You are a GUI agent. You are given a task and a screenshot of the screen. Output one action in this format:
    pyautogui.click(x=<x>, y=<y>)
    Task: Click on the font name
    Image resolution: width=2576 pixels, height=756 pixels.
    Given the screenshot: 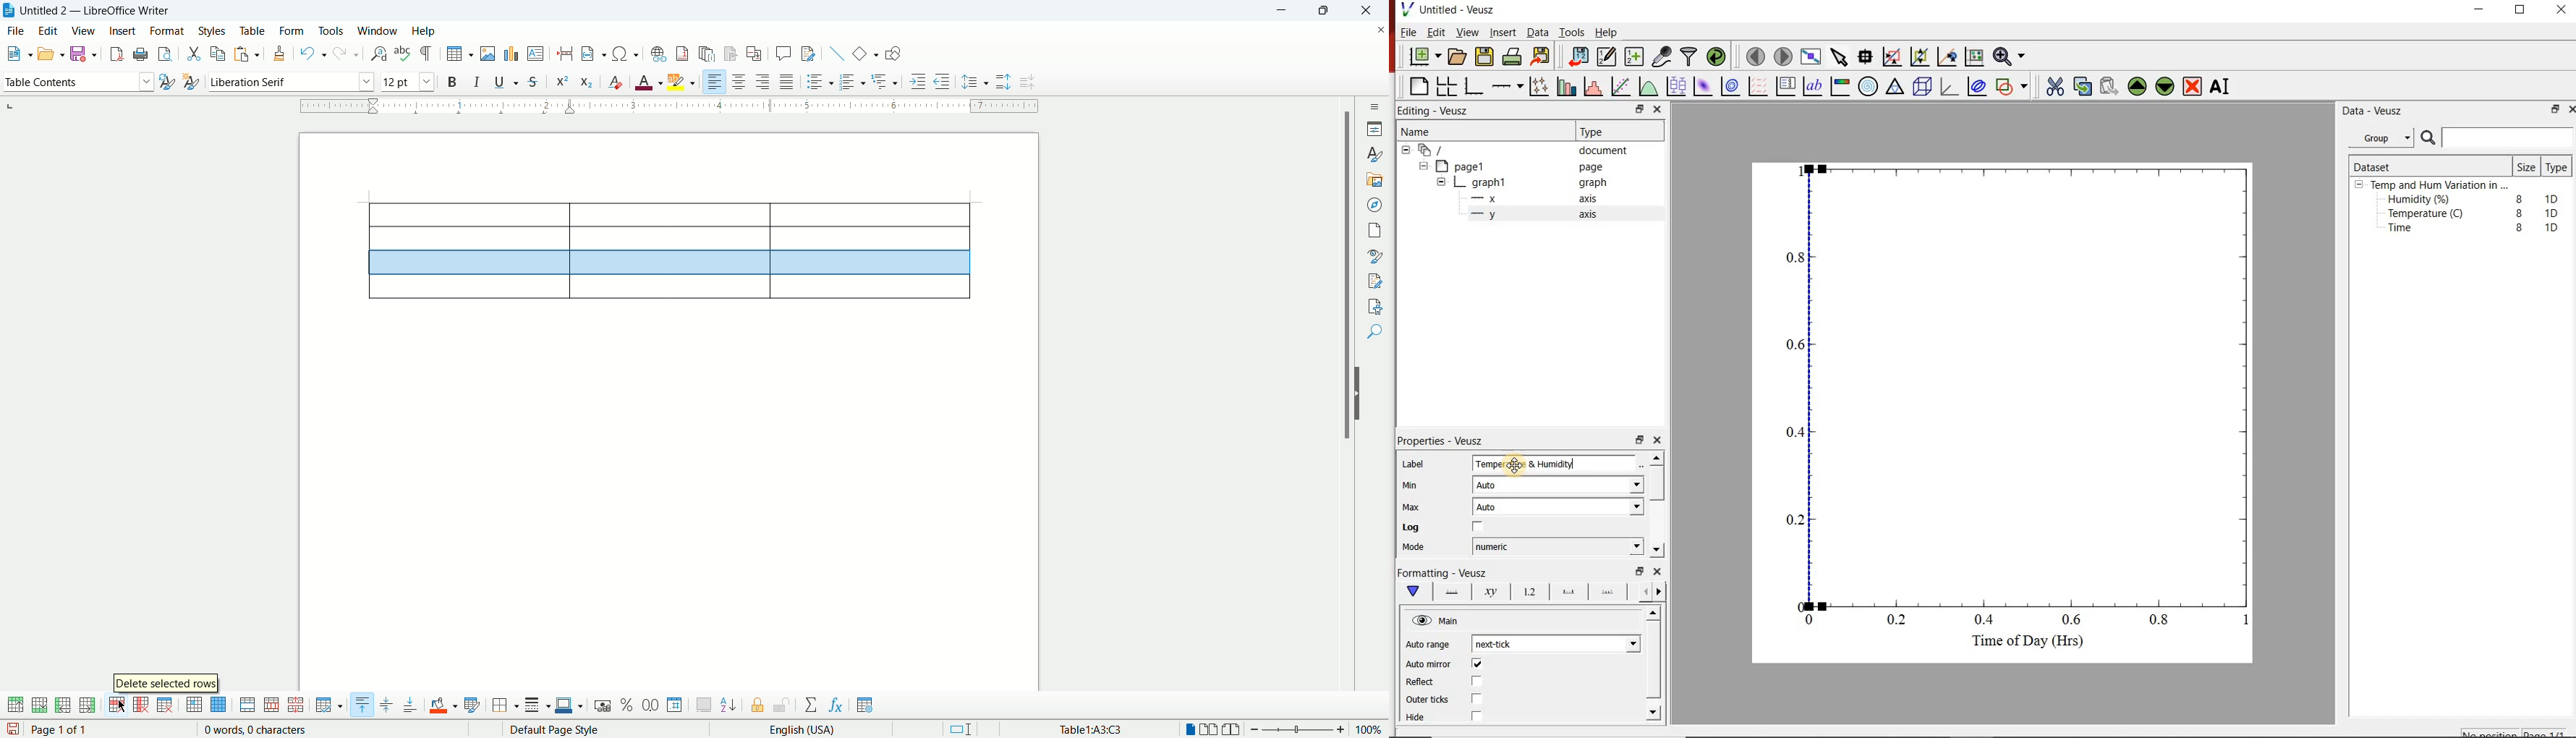 What is the action you would take?
    pyautogui.click(x=289, y=80)
    